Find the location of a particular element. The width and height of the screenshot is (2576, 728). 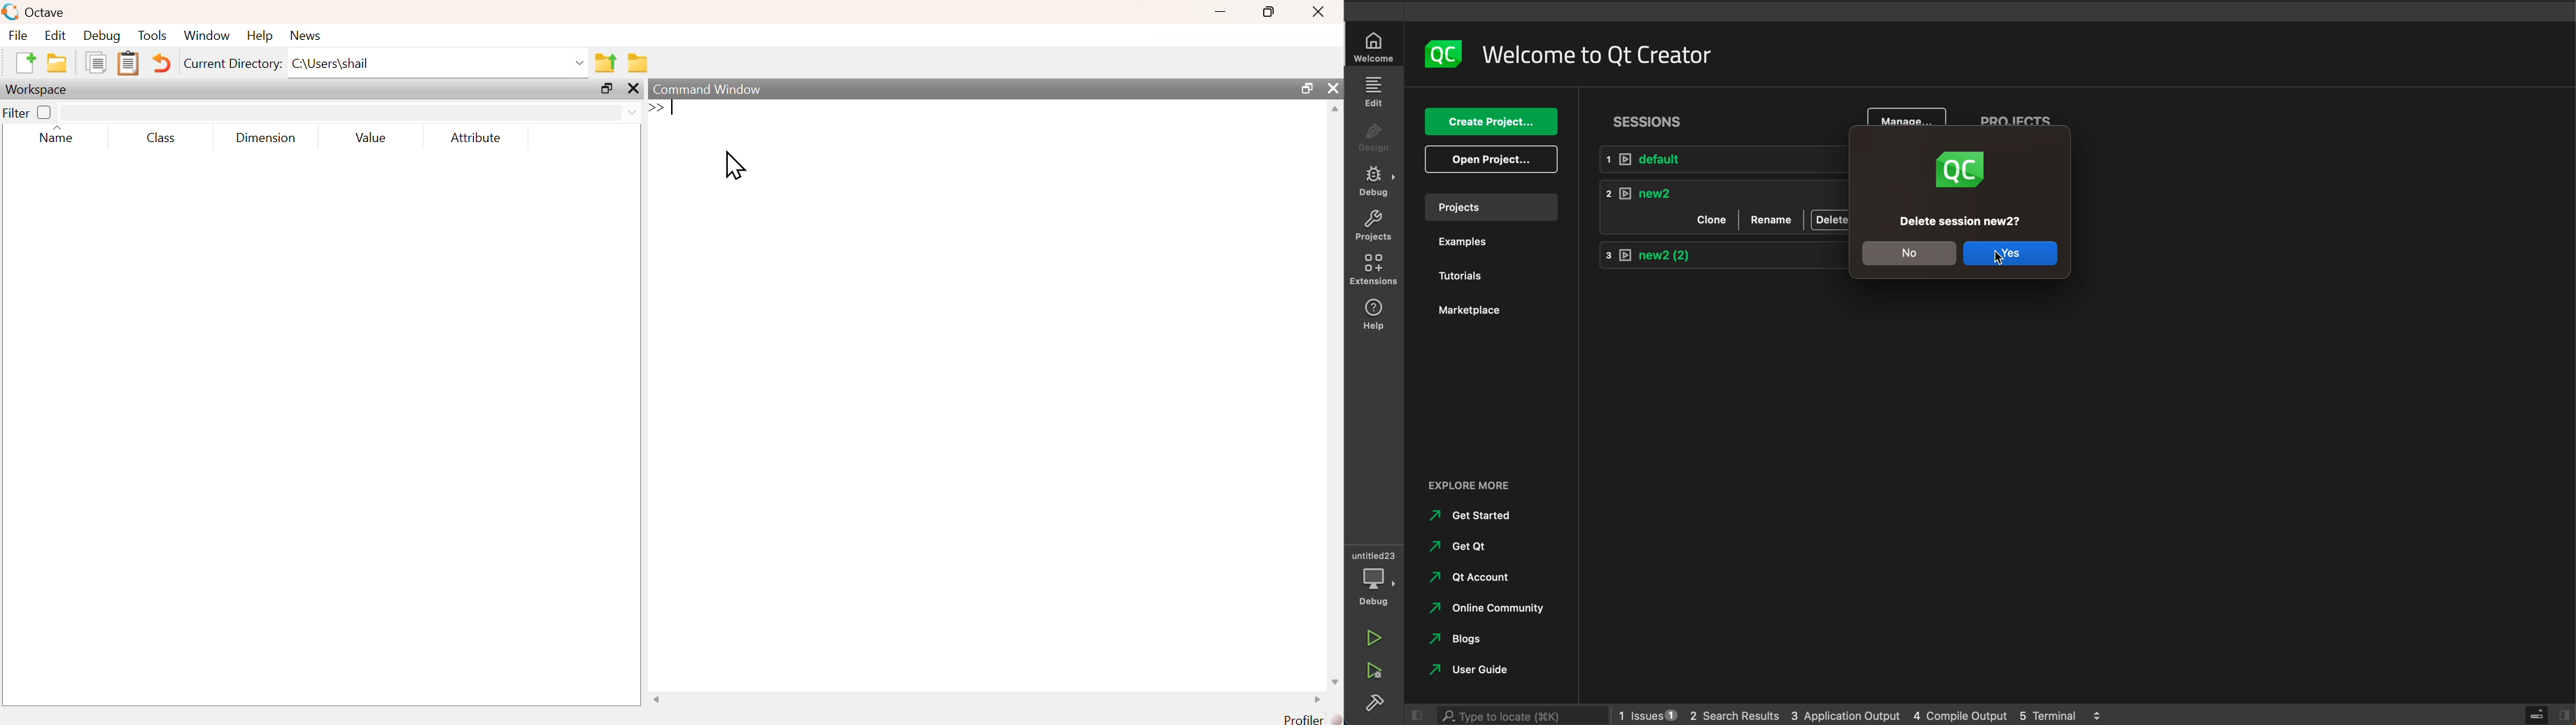

Class is located at coordinates (162, 138).